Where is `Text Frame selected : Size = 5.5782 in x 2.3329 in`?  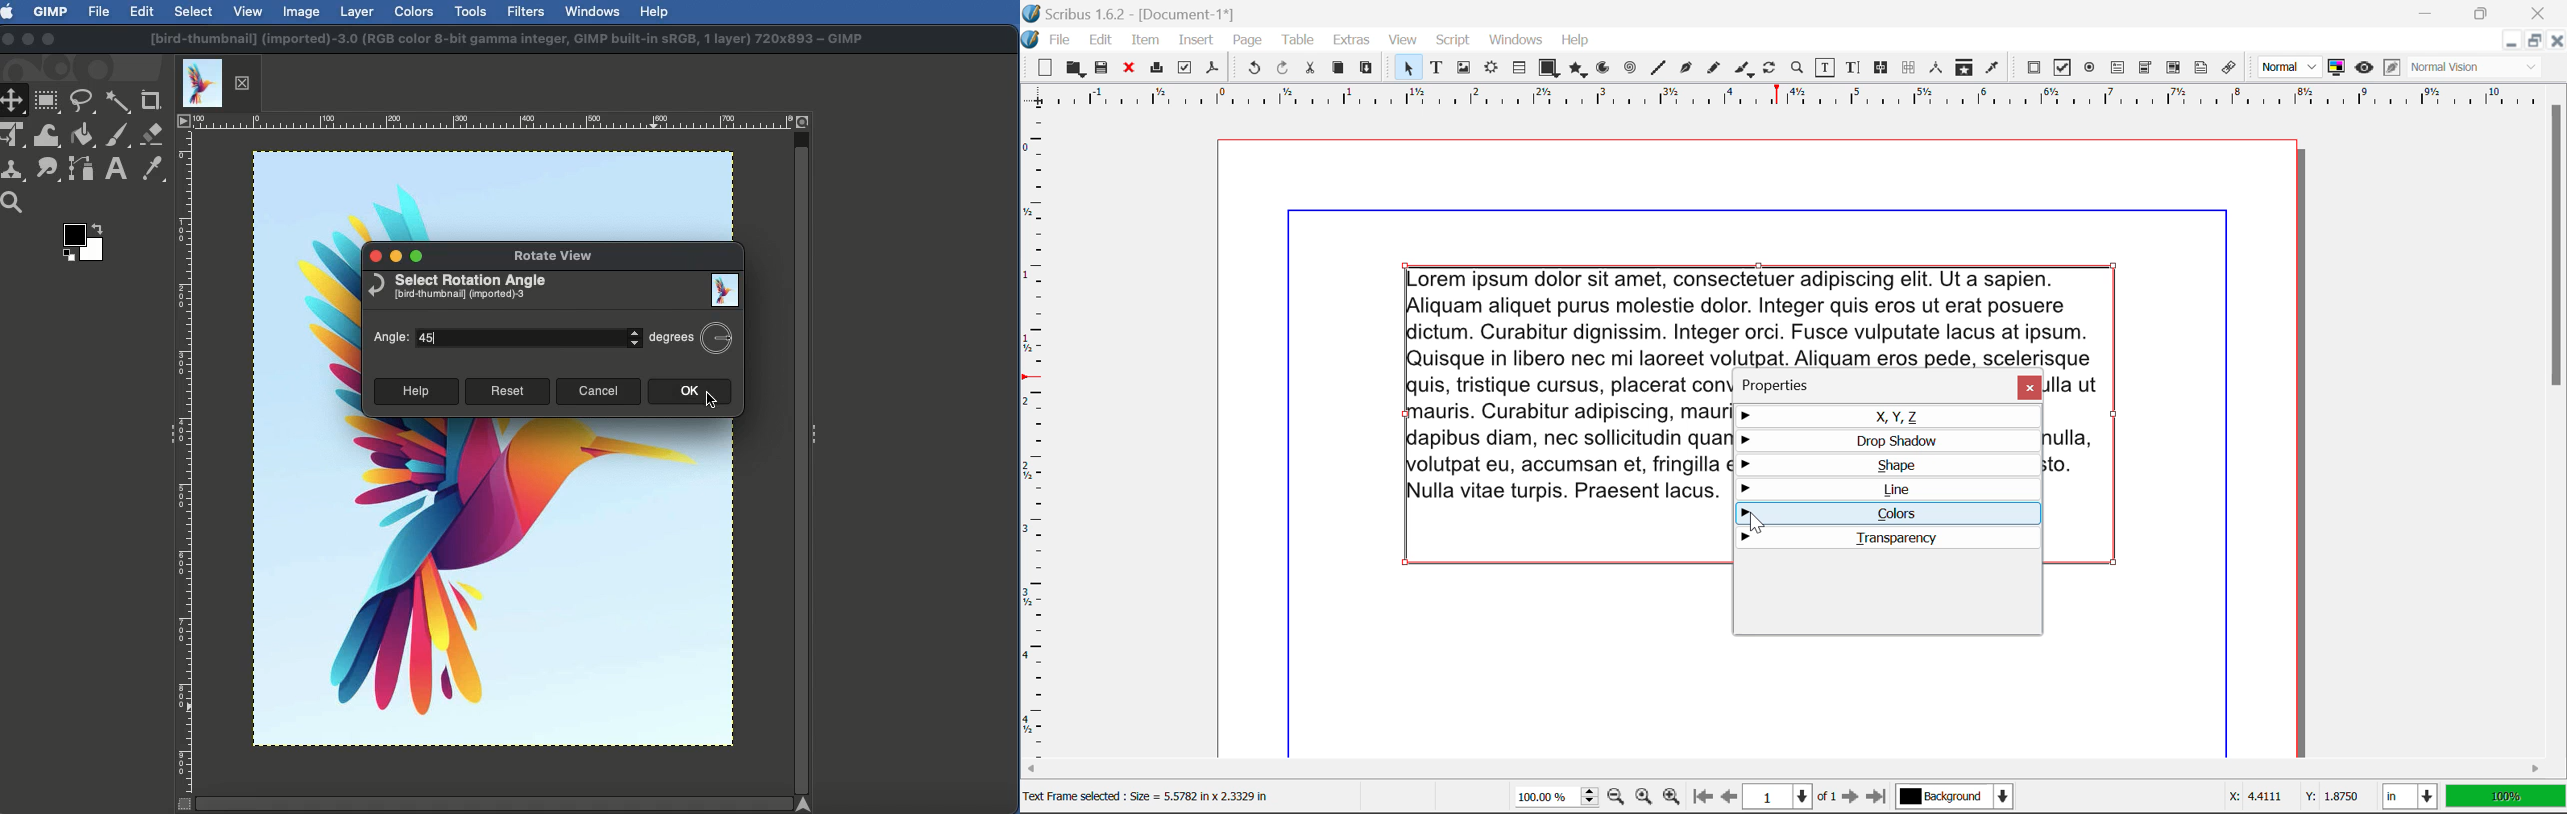
Text Frame selected : Size = 5.5782 in x 2.3329 in is located at coordinates (1159, 795).